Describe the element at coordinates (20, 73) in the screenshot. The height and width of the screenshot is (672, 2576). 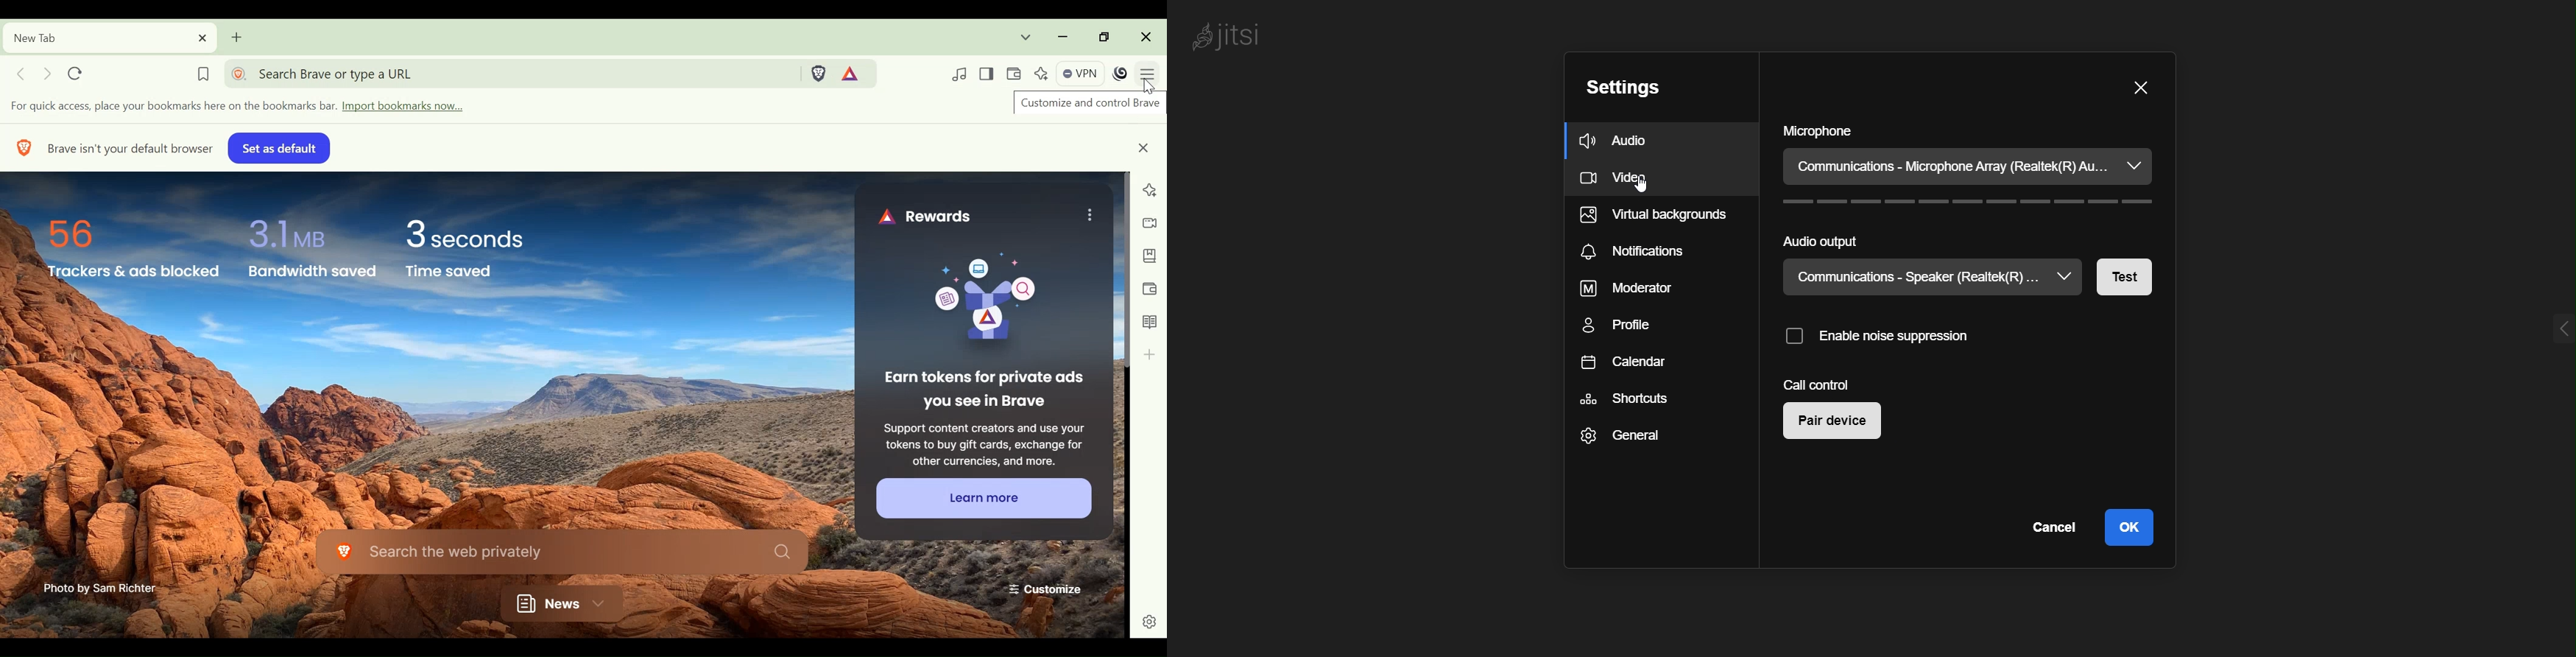
I see `Click to go back` at that location.